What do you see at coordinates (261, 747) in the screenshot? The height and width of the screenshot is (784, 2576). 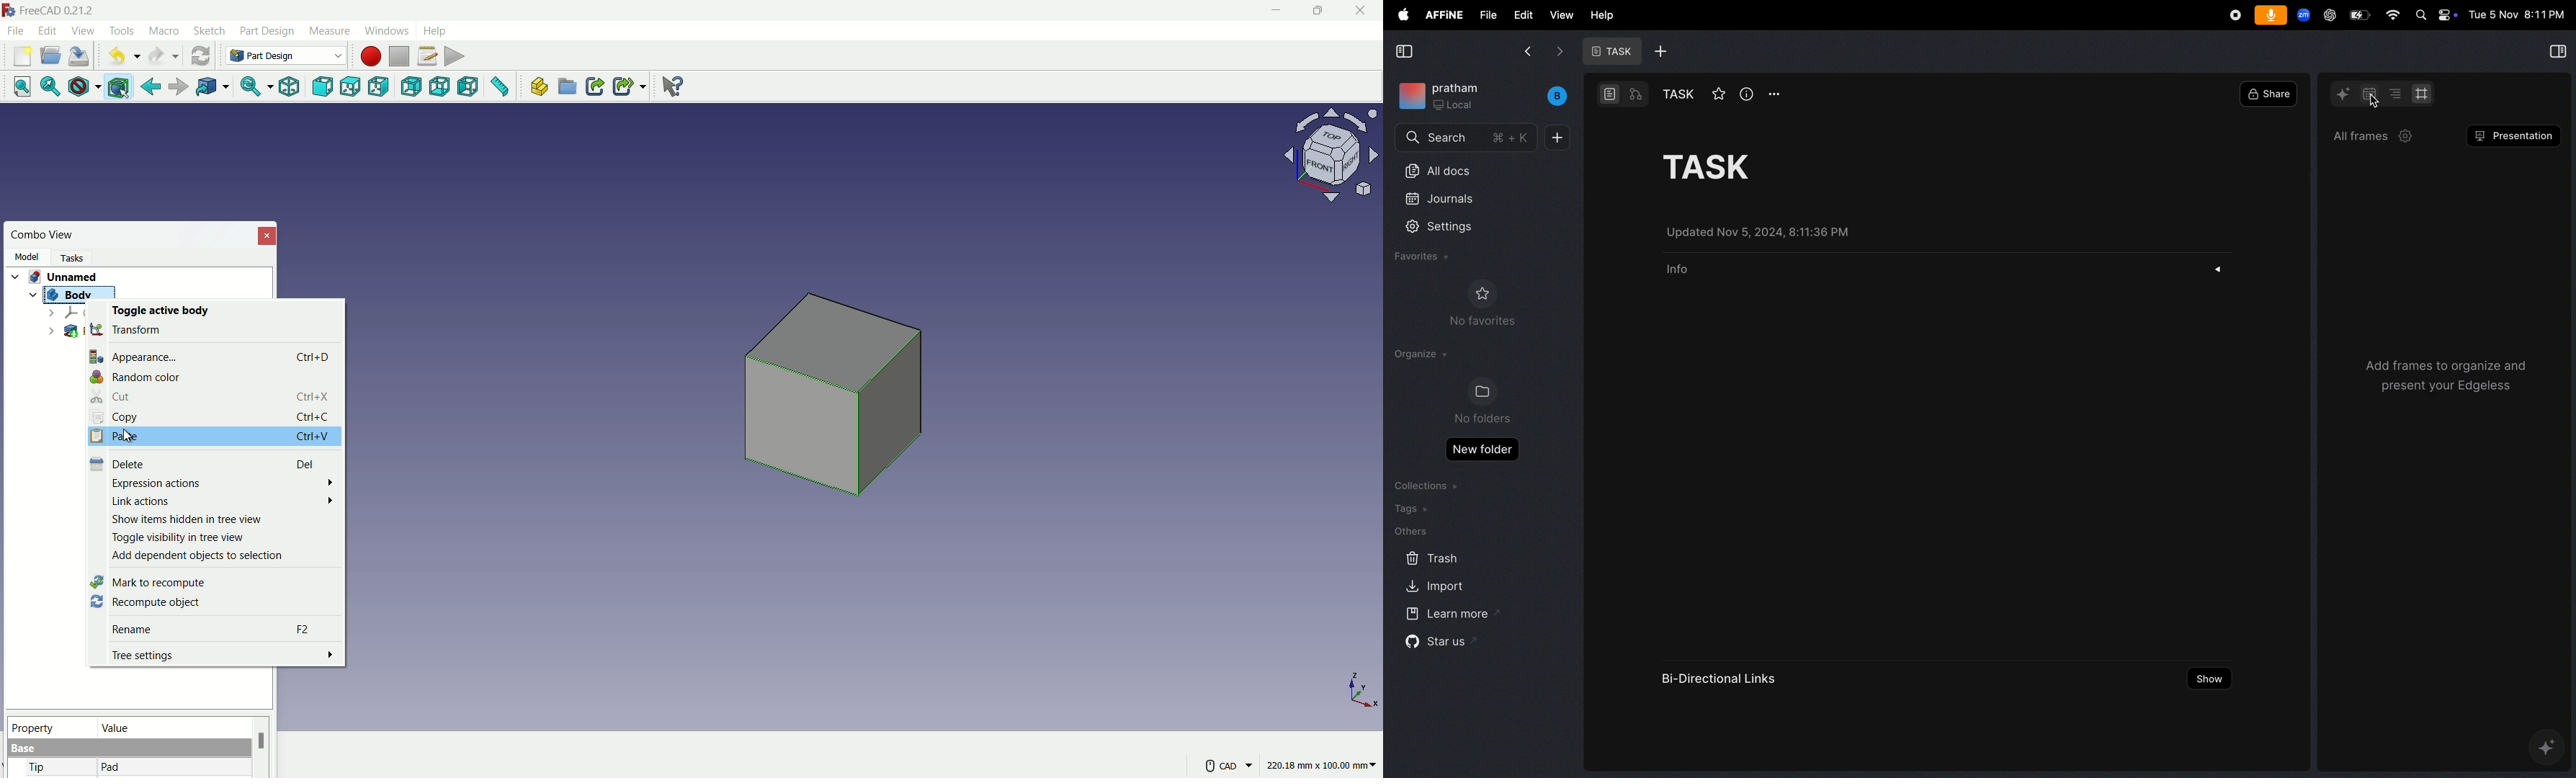 I see `scroll bar` at bounding box center [261, 747].